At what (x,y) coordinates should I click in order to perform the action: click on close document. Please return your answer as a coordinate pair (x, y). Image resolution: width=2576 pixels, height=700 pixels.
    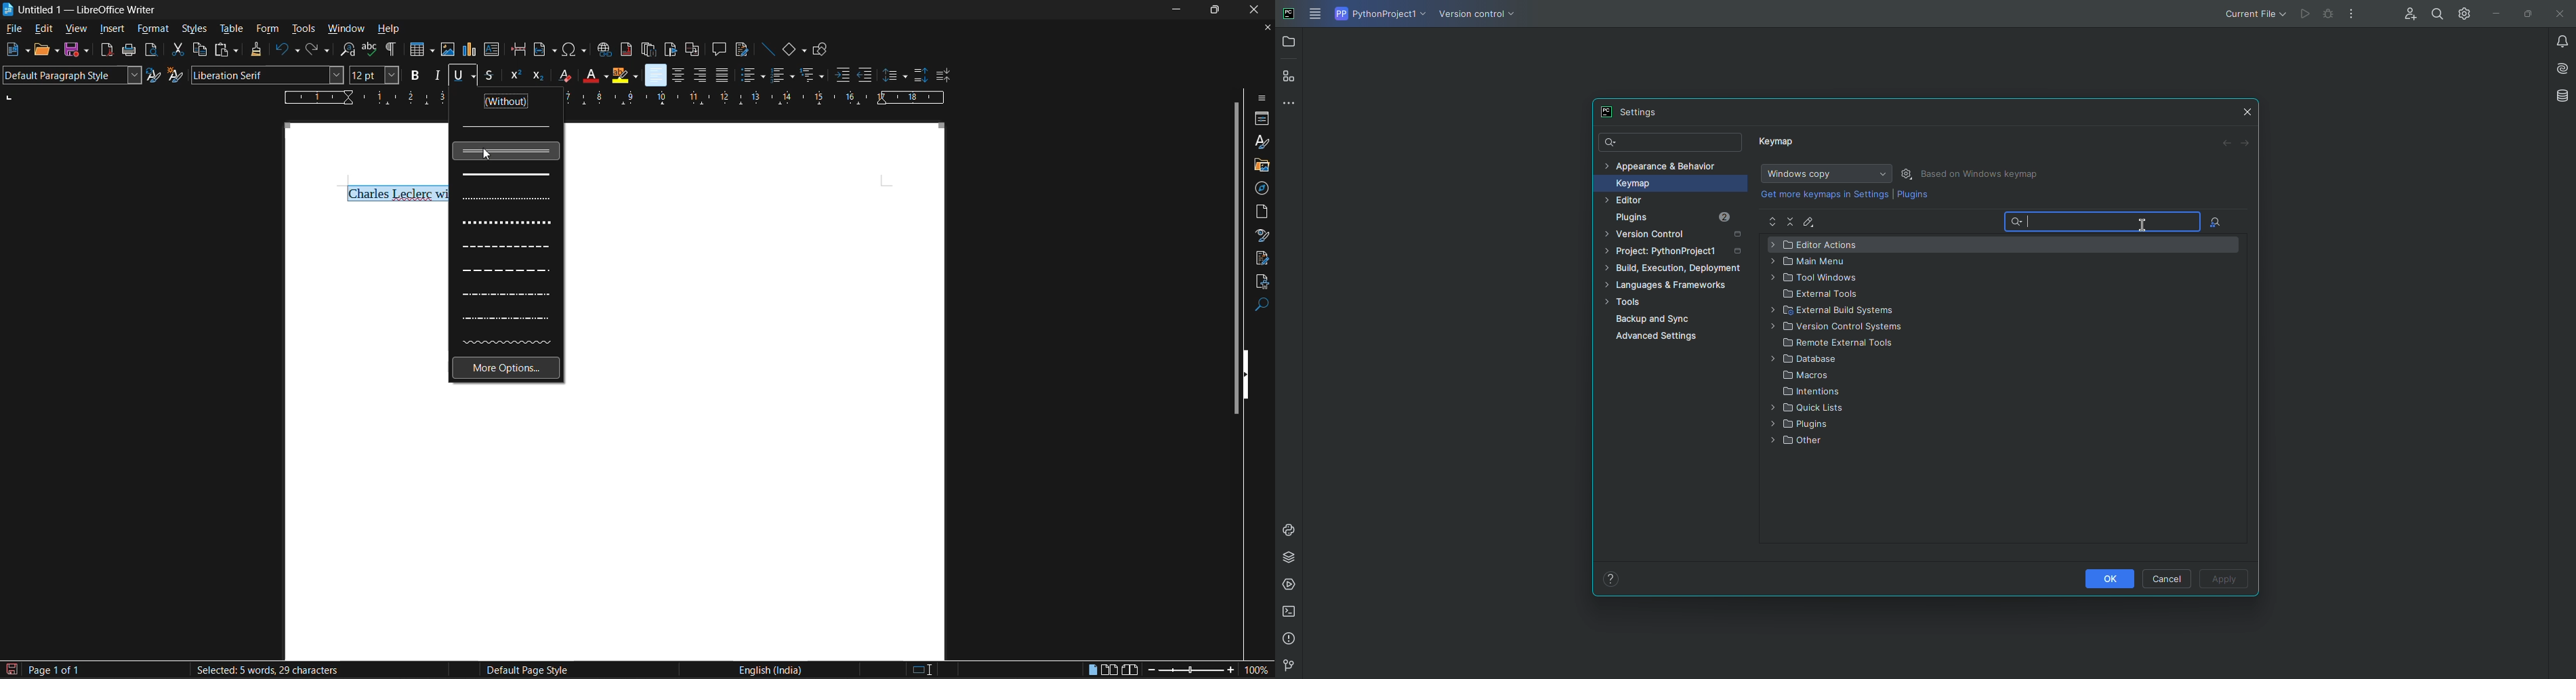
    Looking at the image, I should click on (1263, 28).